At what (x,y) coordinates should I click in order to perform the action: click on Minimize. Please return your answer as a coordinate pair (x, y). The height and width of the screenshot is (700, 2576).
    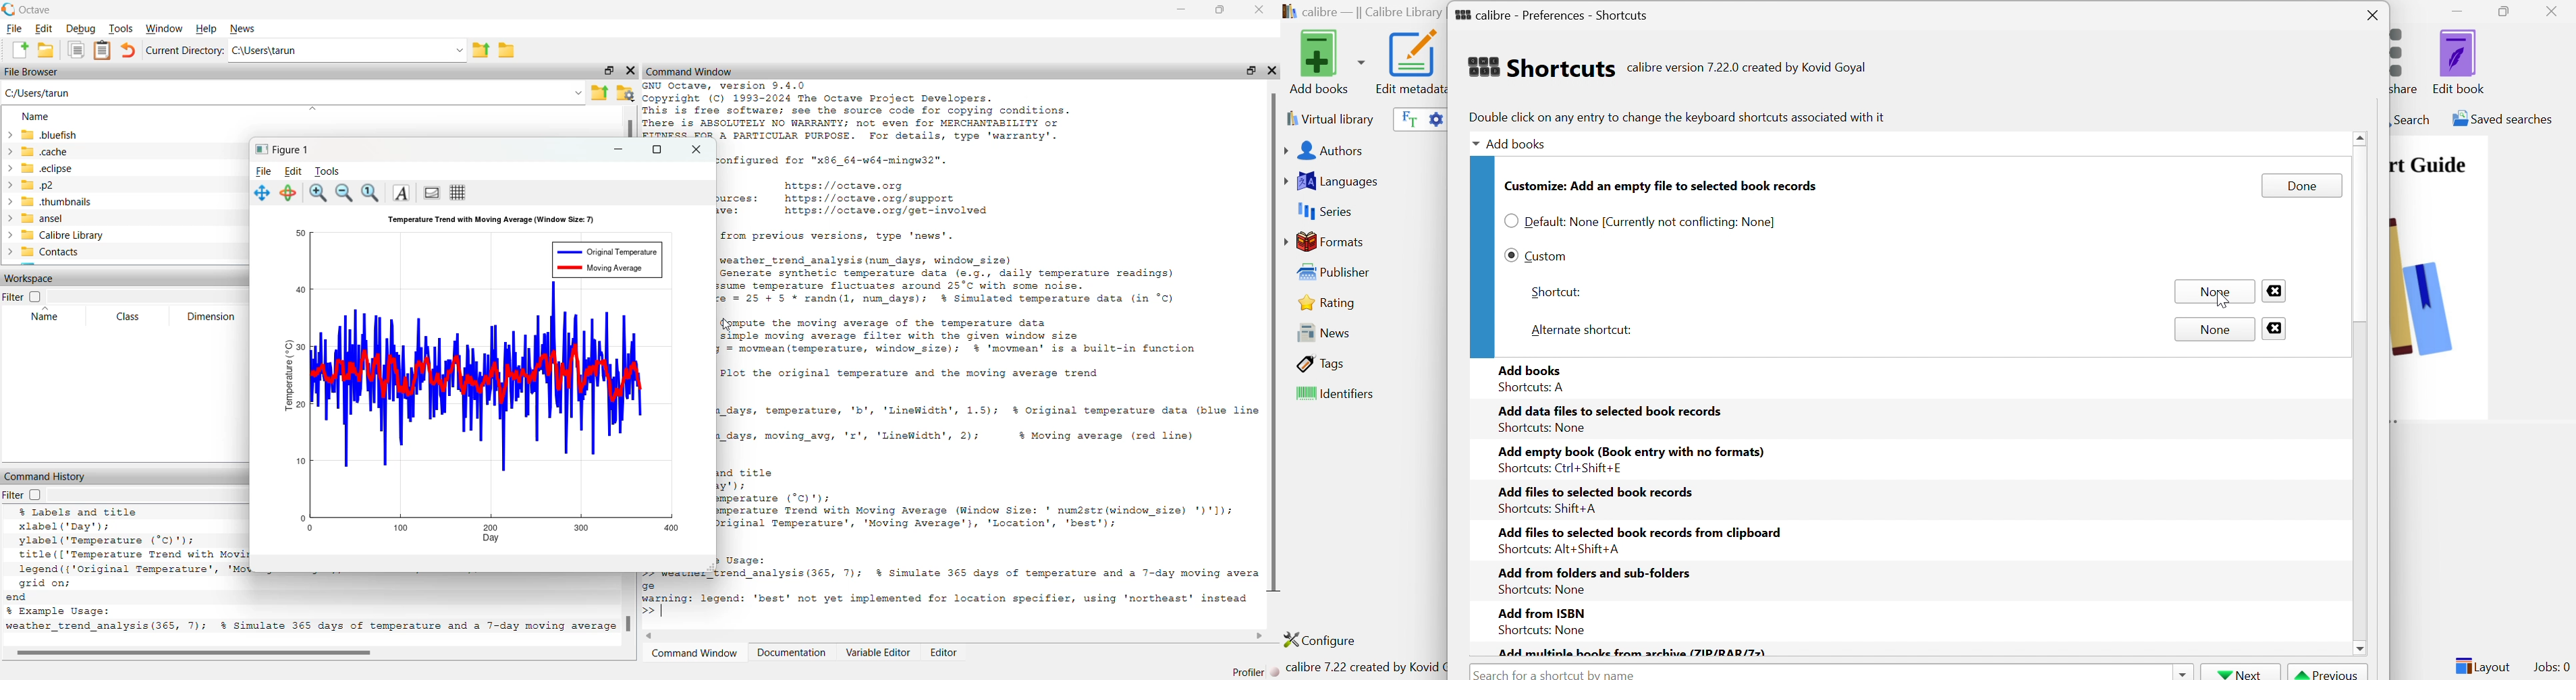
    Looking at the image, I should click on (2457, 10).